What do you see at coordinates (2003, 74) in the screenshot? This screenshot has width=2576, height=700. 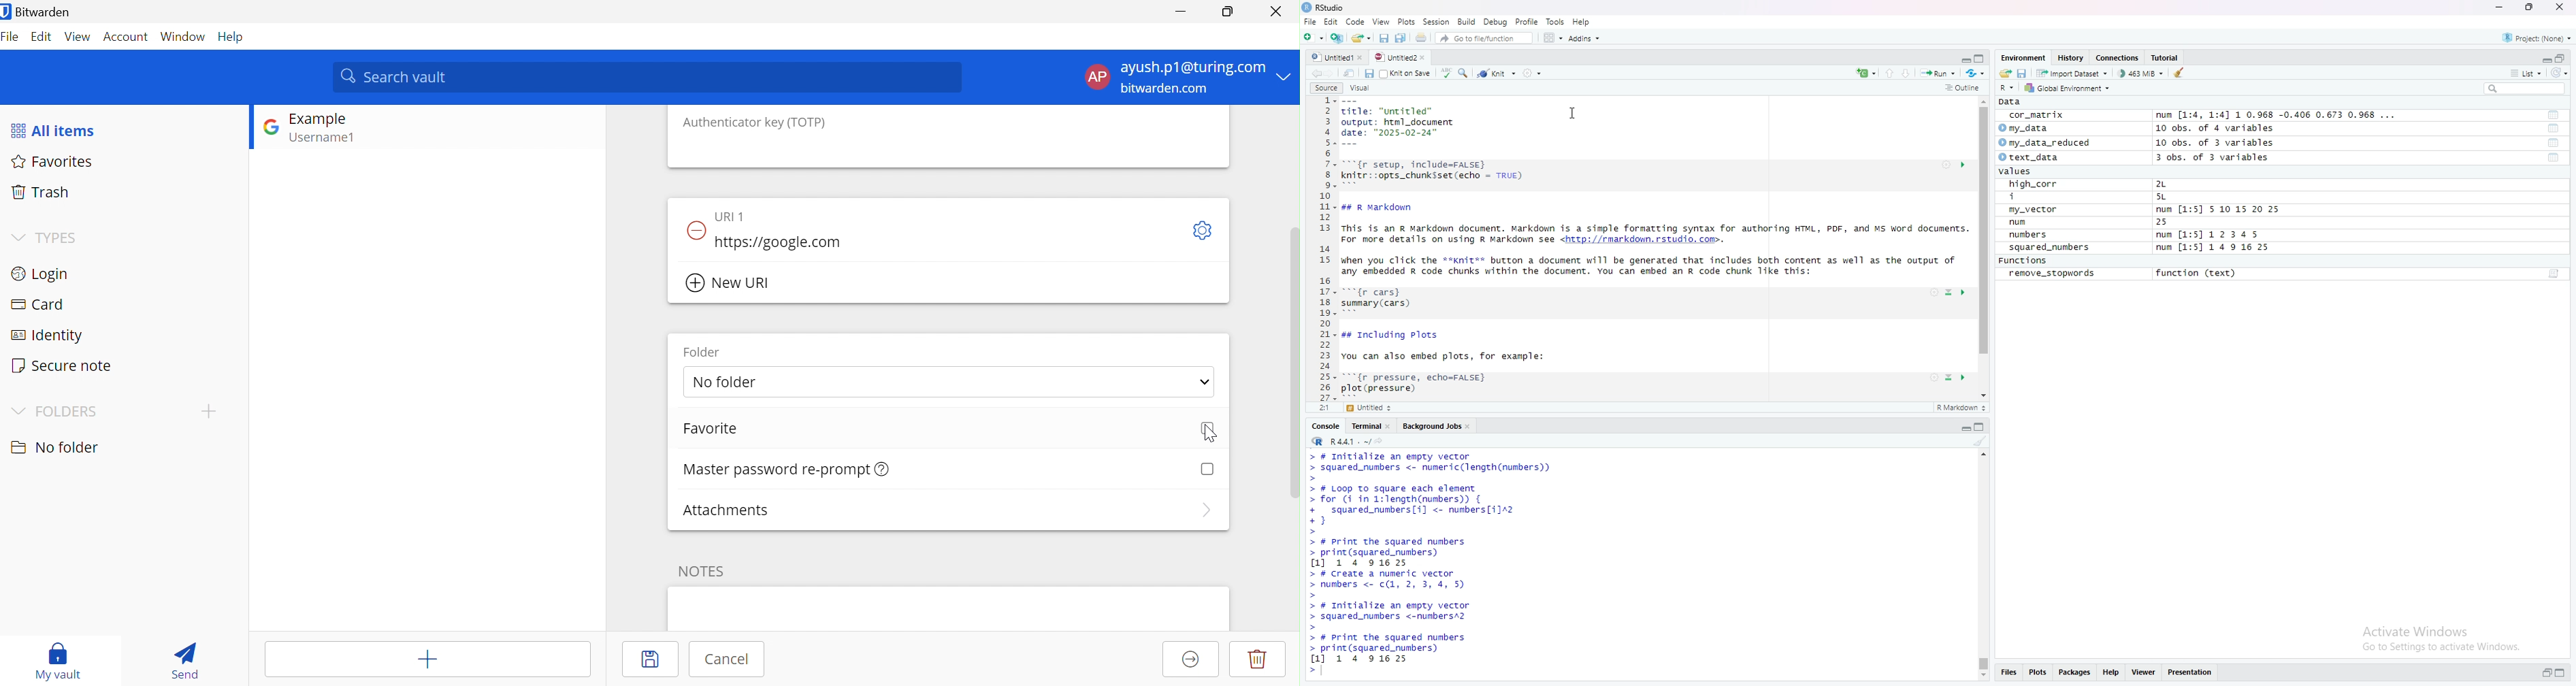 I see `Load workspace` at bounding box center [2003, 74].